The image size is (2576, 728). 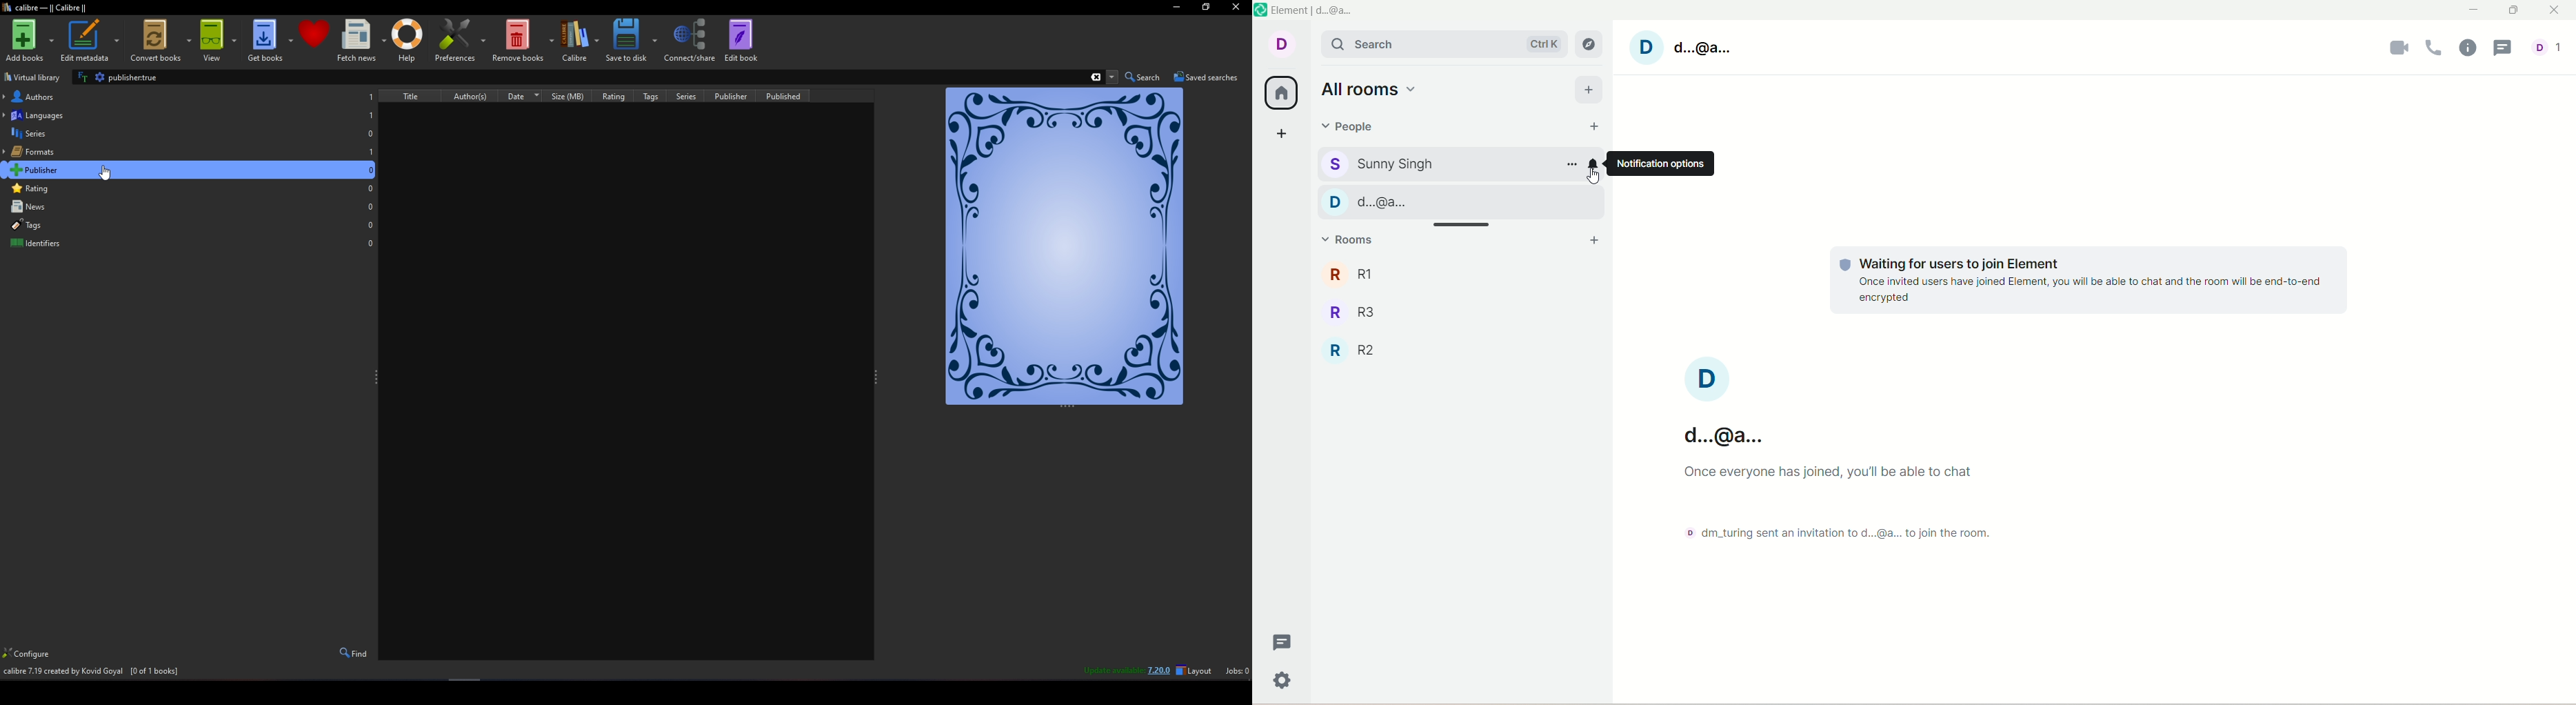 I want to click on R3, so click(x=1461, y=311).